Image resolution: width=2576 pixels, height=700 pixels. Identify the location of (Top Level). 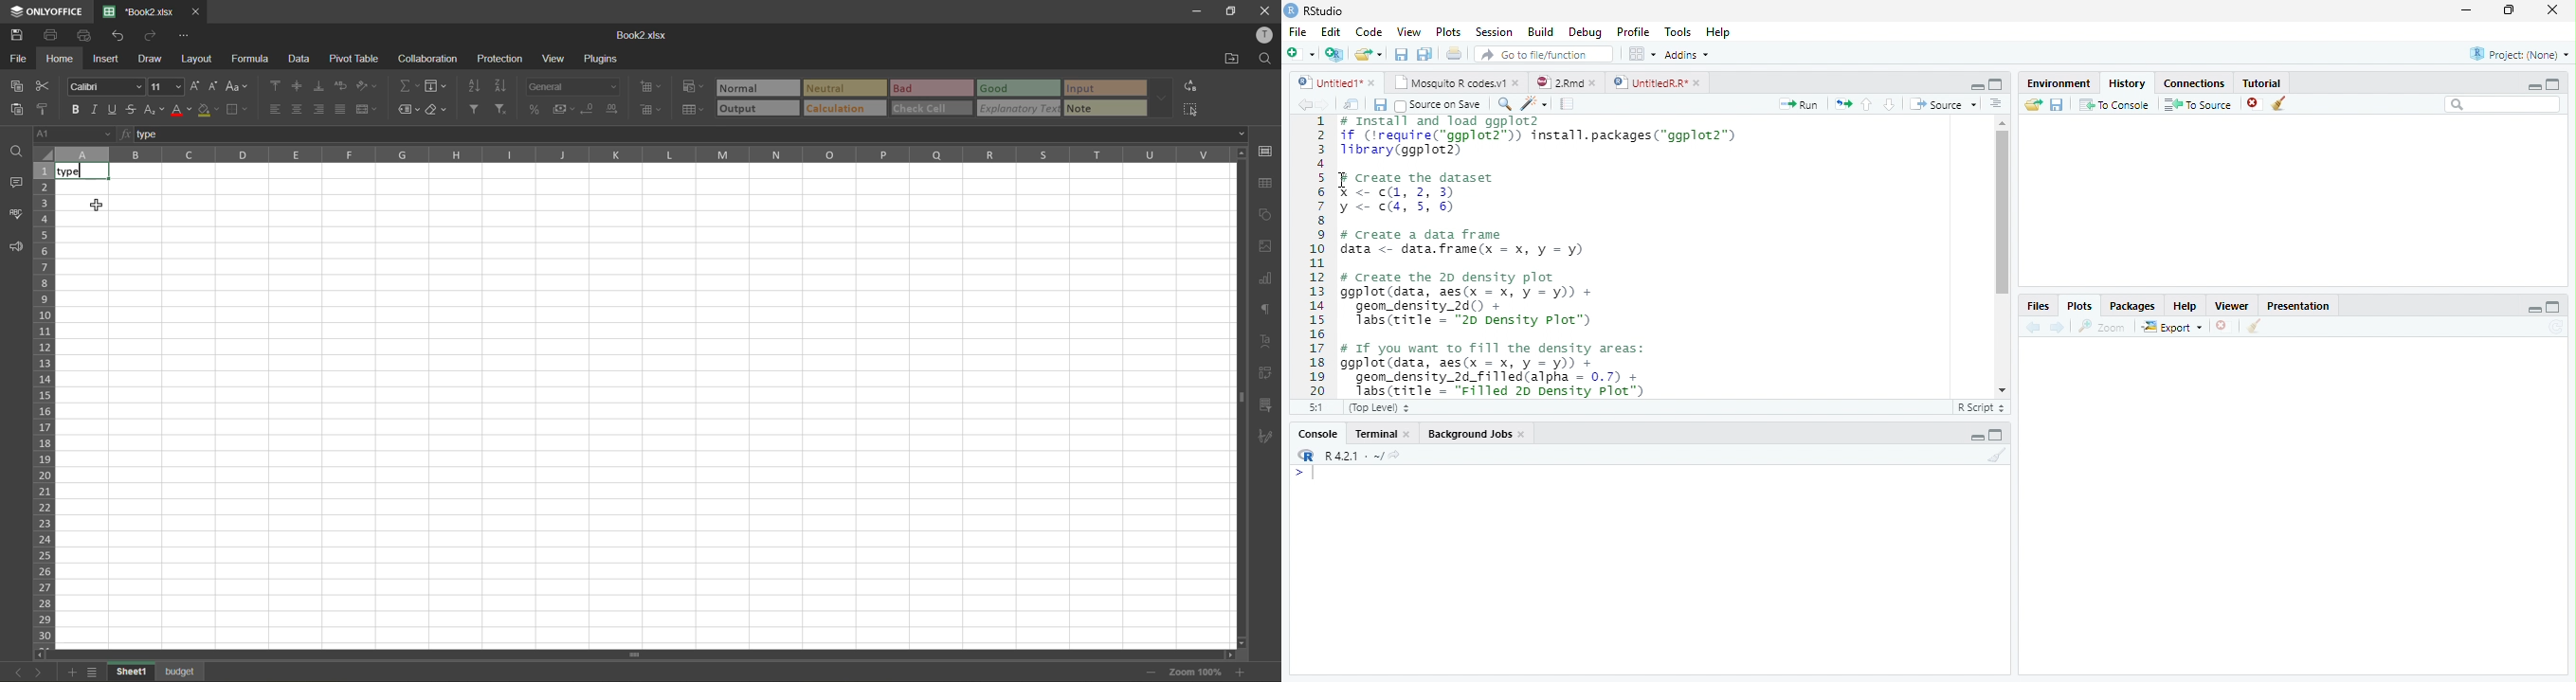
(1377, 408).